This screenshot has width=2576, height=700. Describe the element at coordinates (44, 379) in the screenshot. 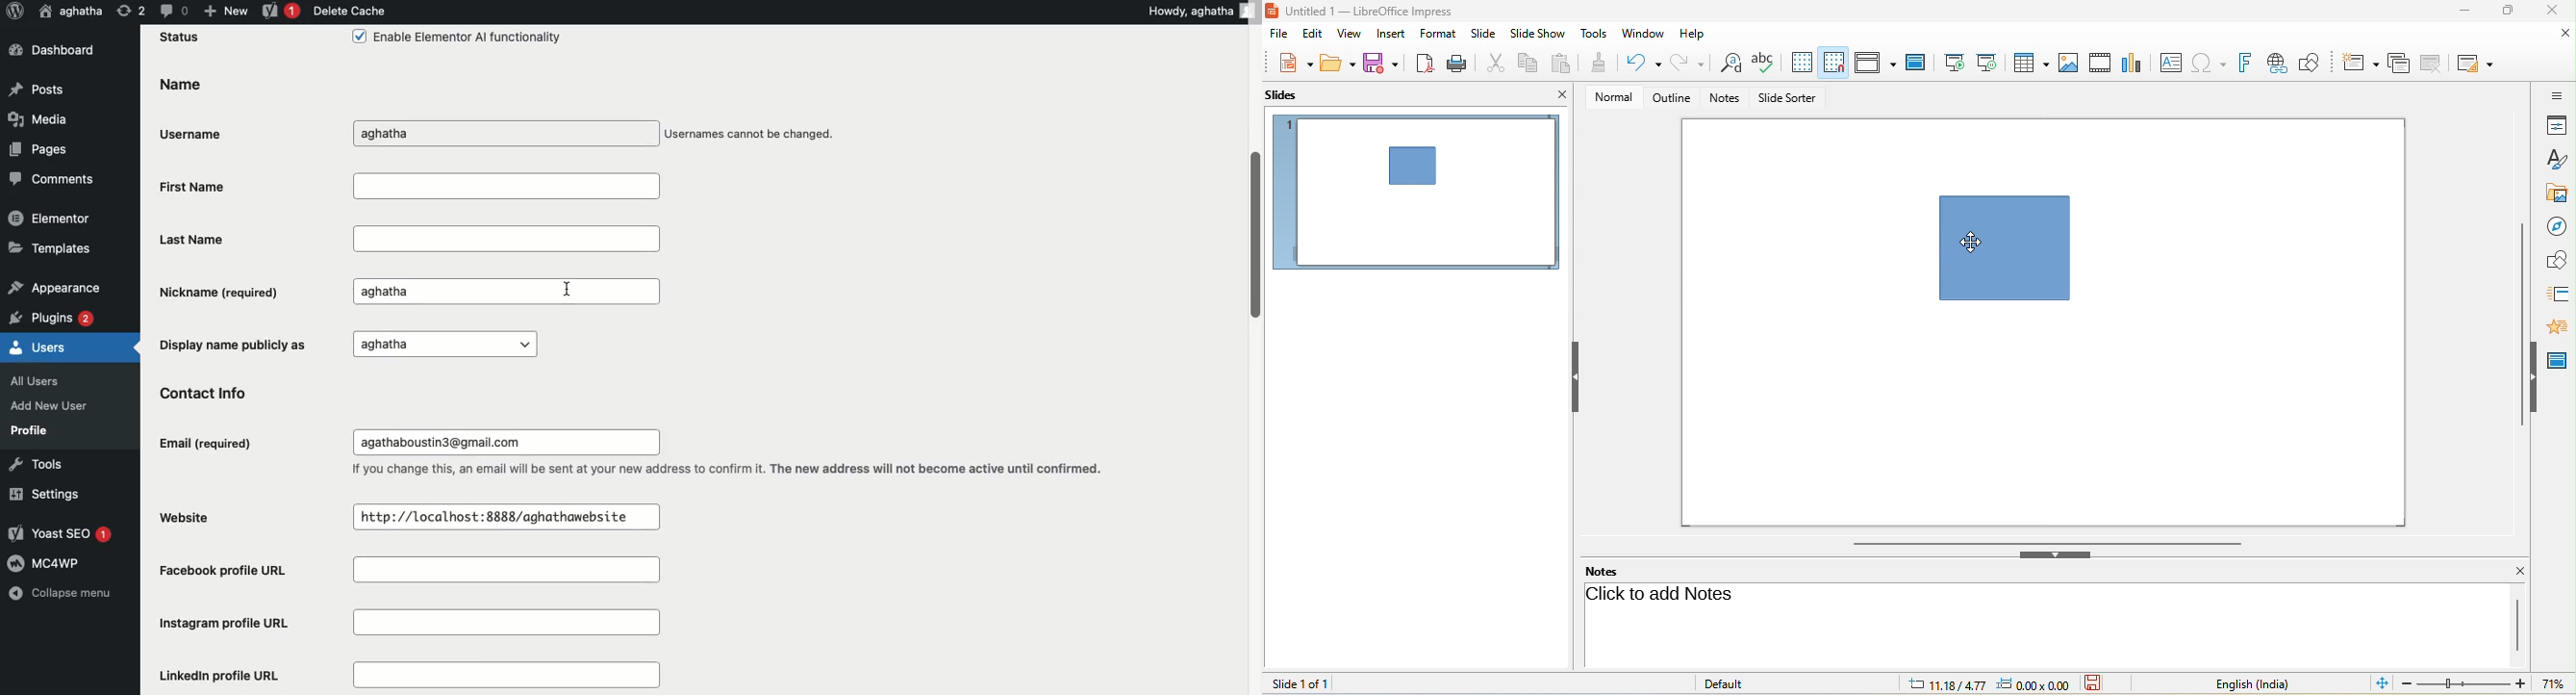

I see `All Users` at that location.